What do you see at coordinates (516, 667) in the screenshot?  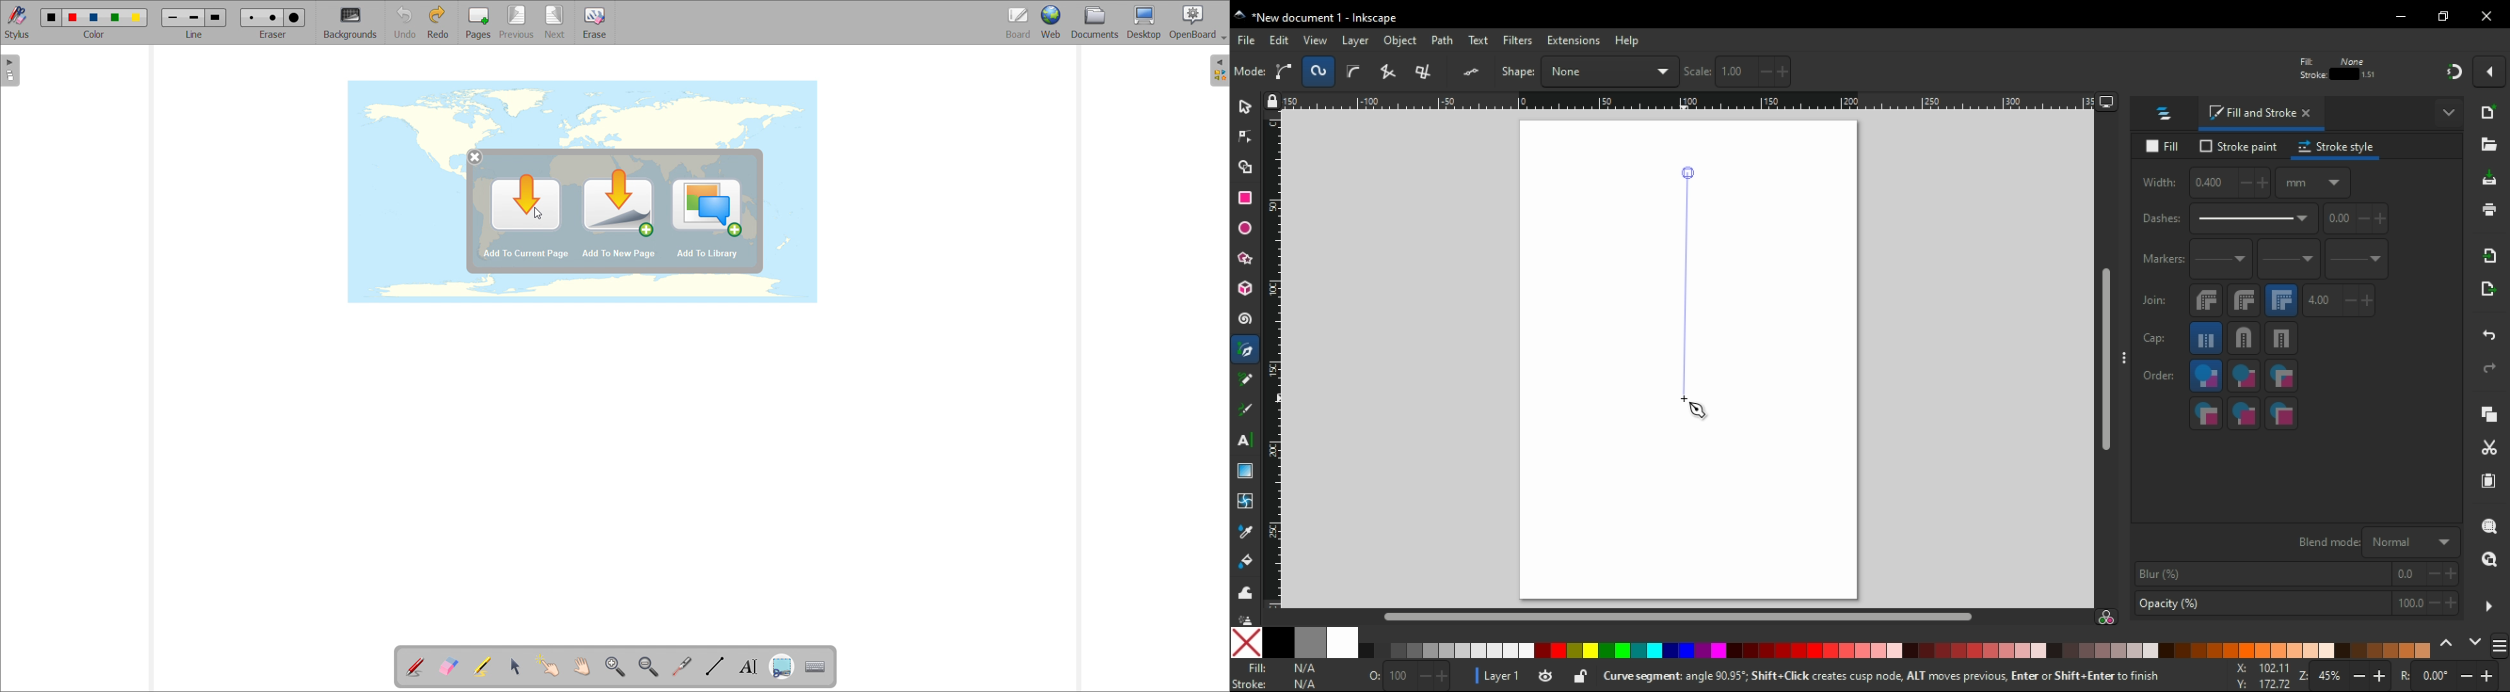 I see `select and modify objects` at bounding box center [516, 667].